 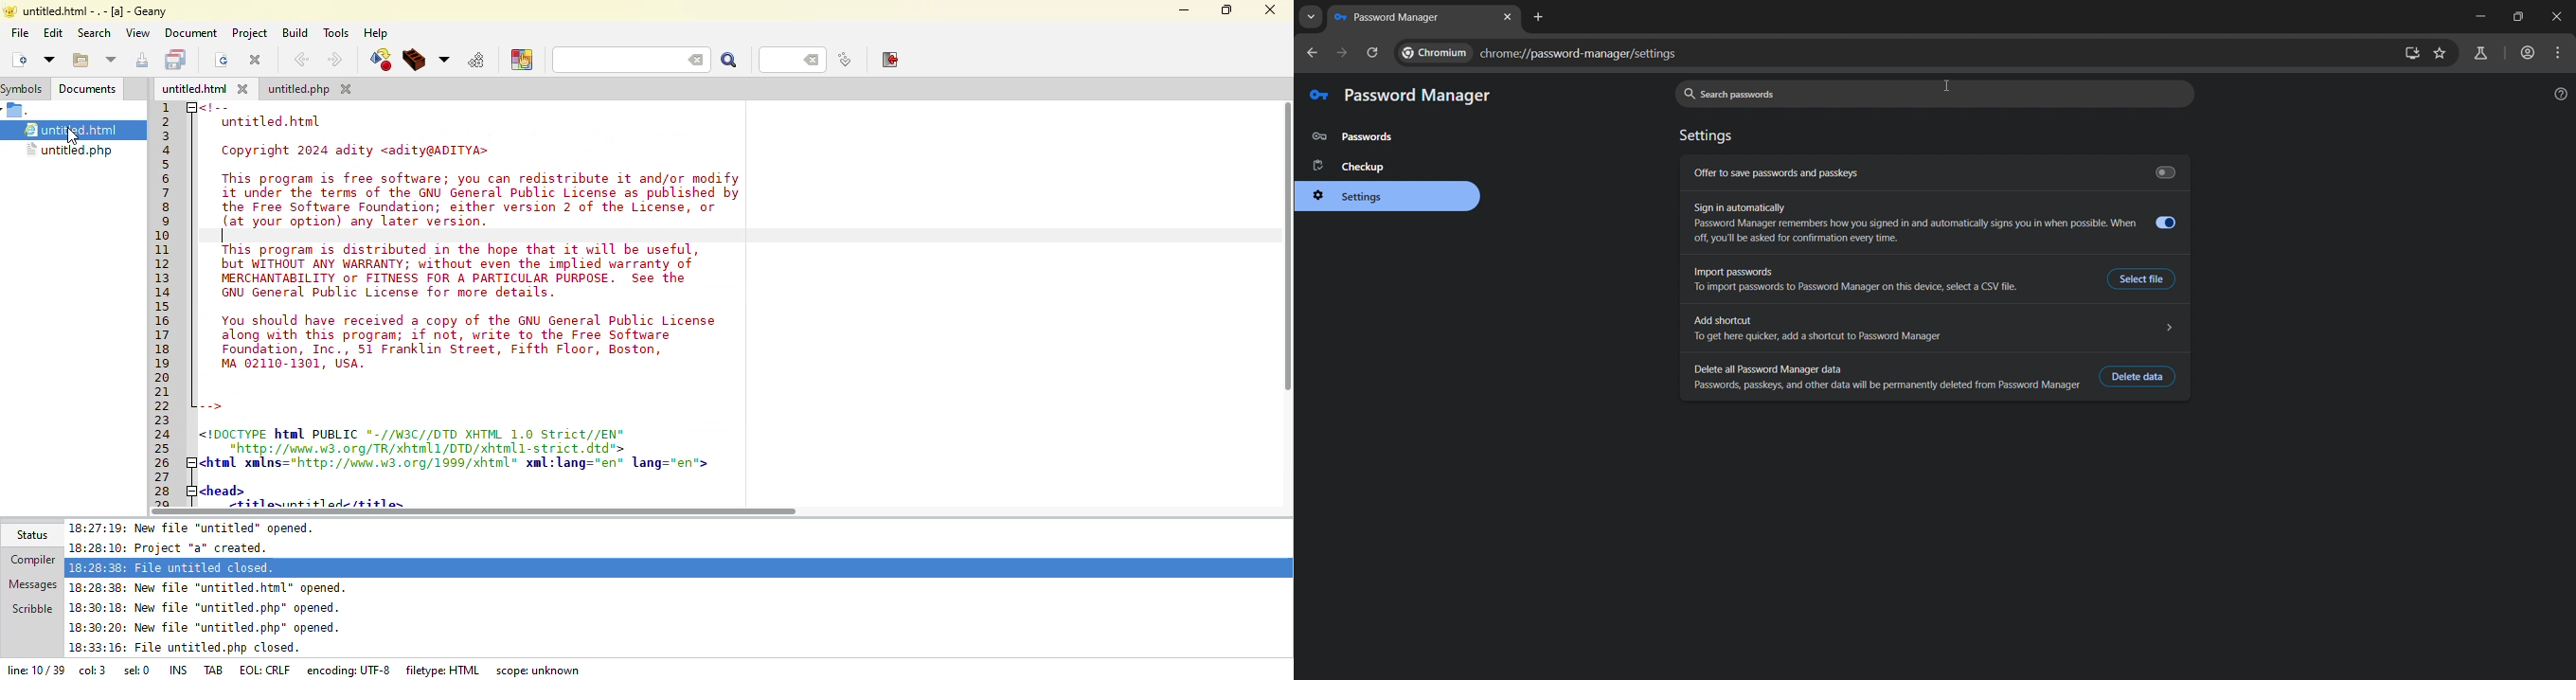 I want to click on Add shortcut 5
To get here quicker, add a shortcut to Password Manager, so click(x=1931, y=329).